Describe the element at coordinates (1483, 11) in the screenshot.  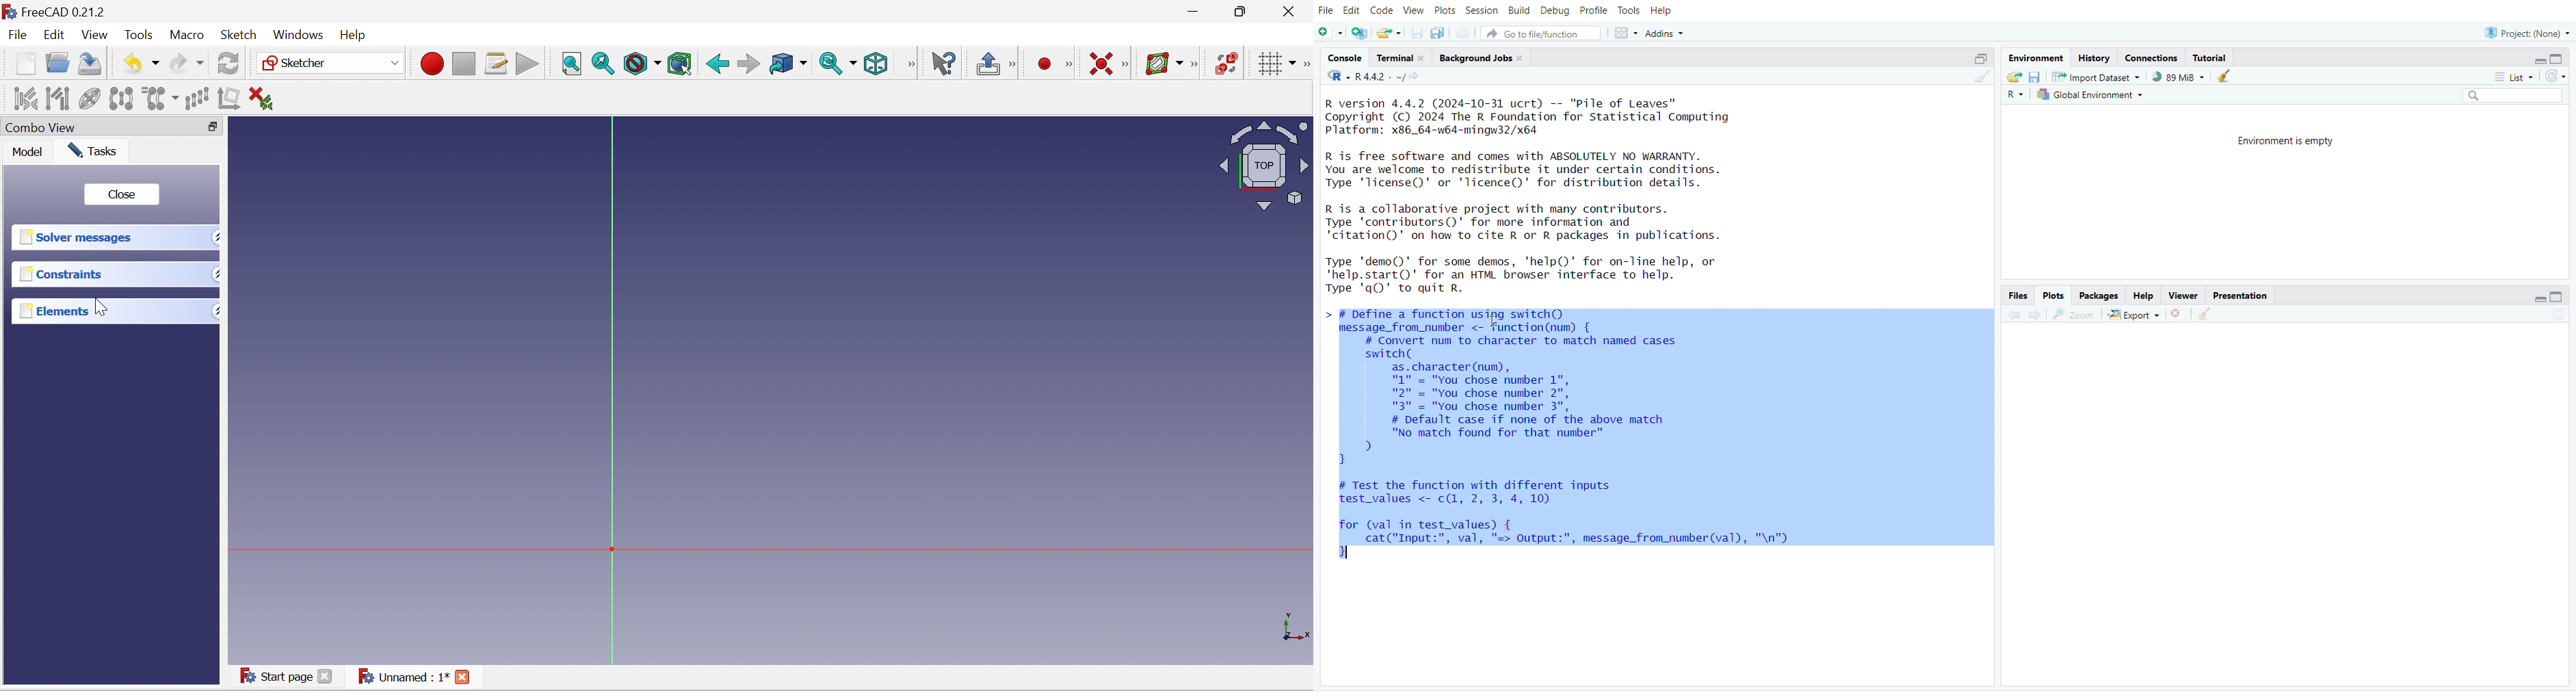
I see `Session` at that location.